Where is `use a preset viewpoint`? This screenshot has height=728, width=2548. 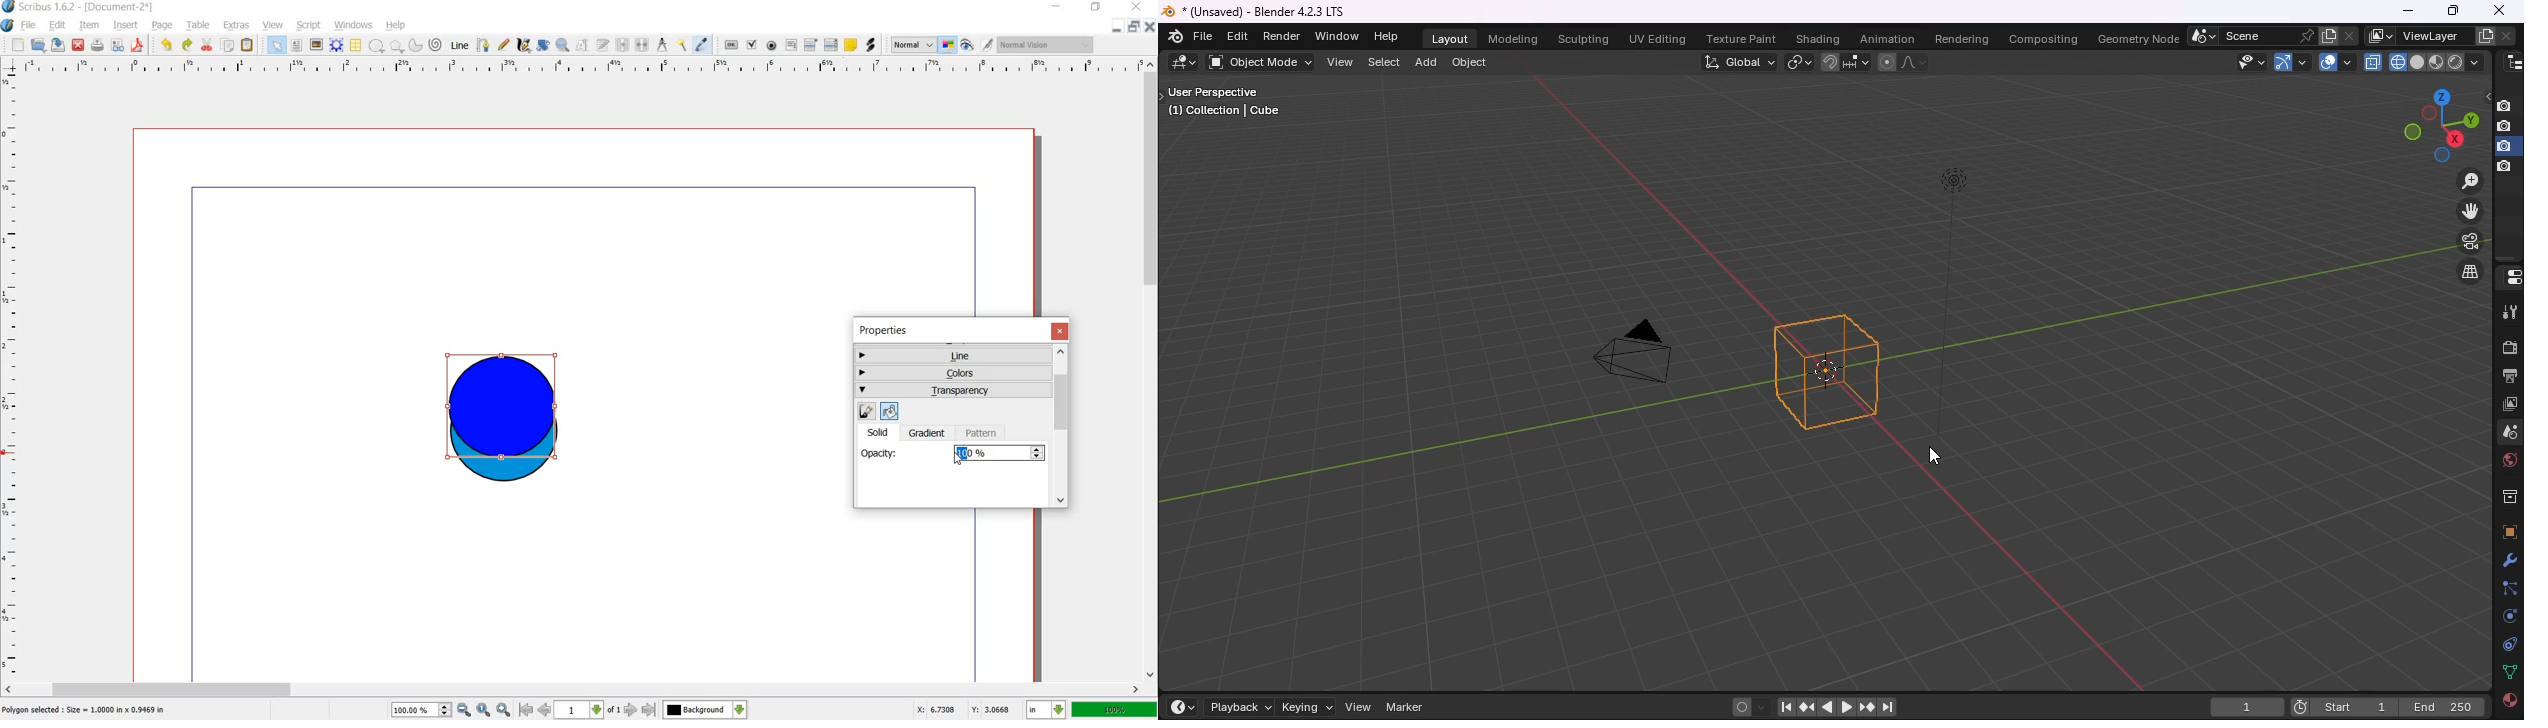 use a preset viewpoint is located at coordinates (2434, 126).